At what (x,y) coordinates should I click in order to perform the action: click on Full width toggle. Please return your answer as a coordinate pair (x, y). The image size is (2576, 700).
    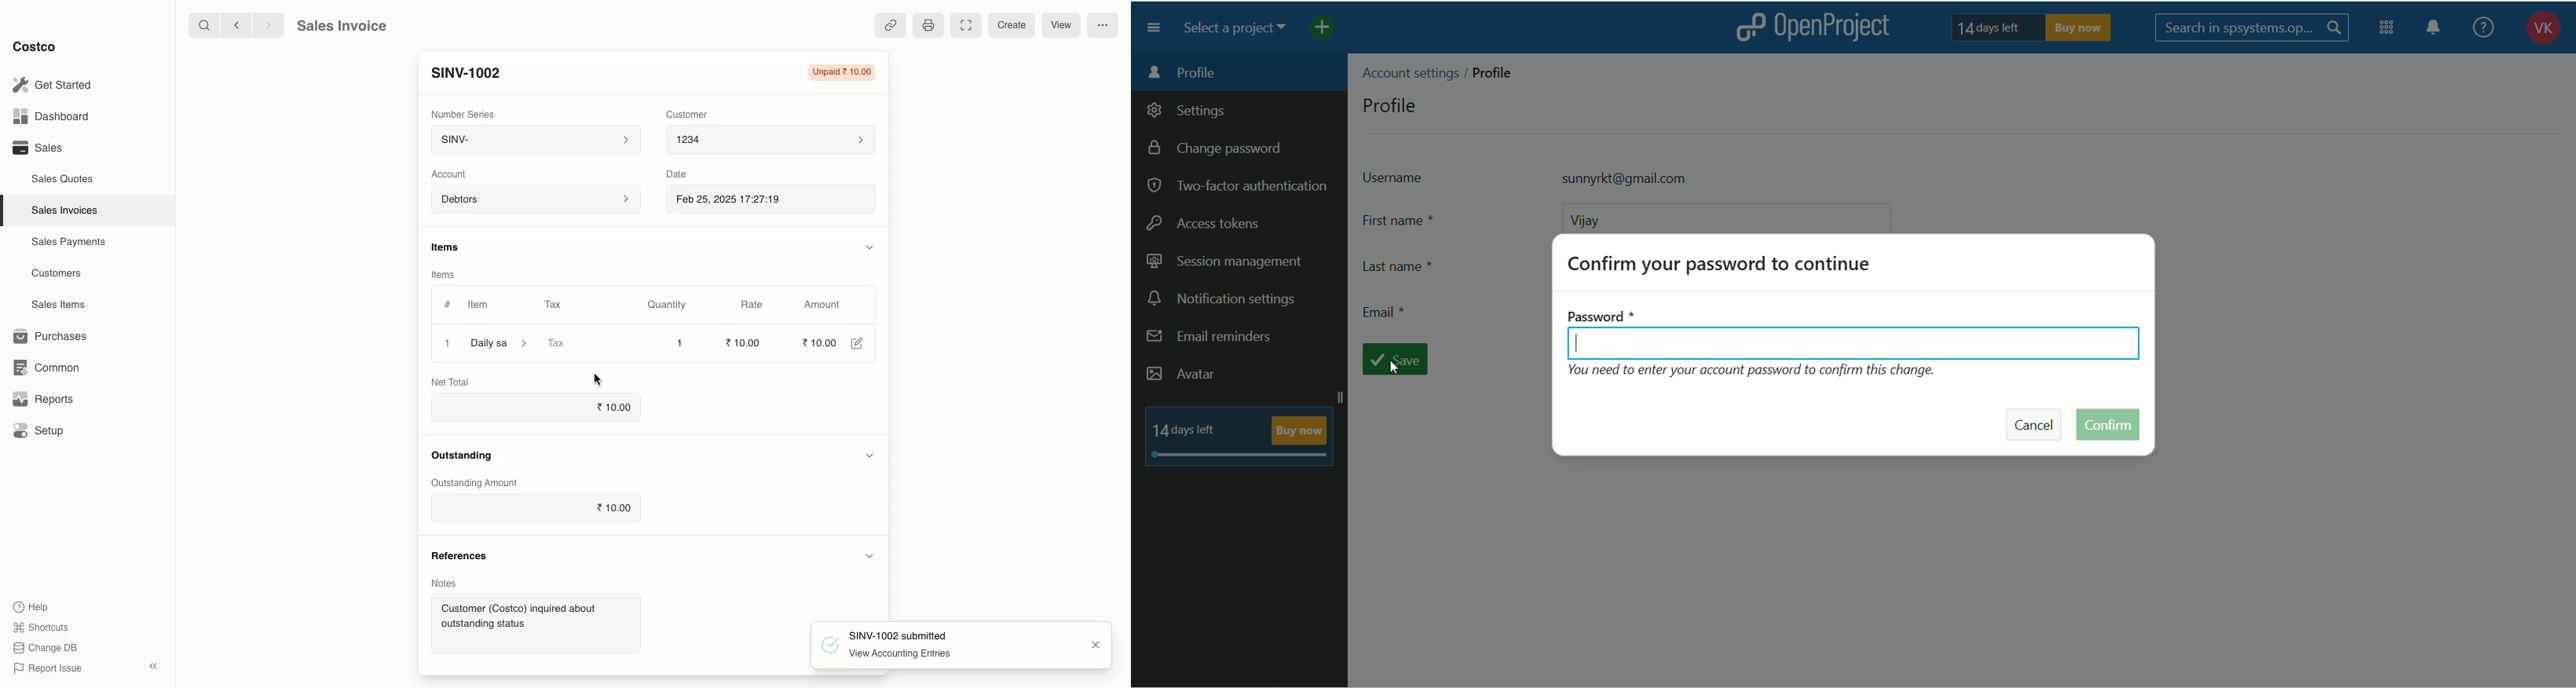
    Looking at the image, I should click on (967, 25).